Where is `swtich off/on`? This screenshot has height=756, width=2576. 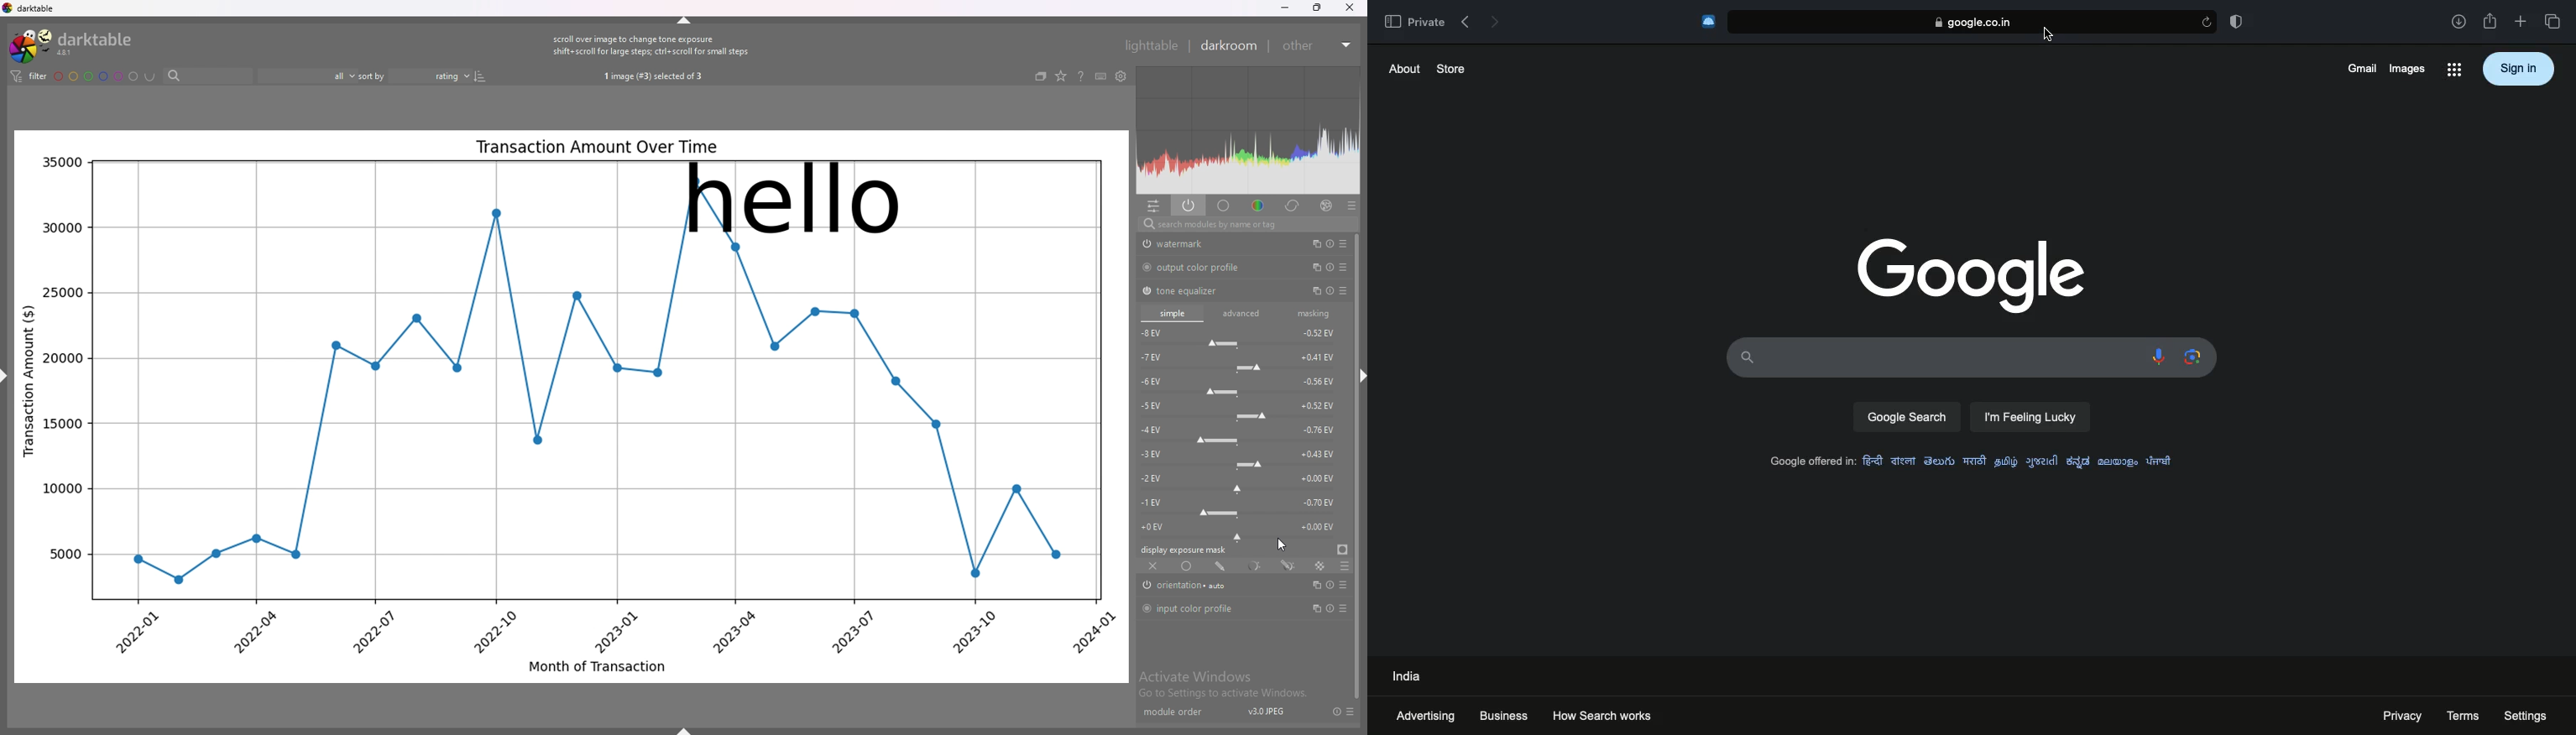 swtich off/on is located at coordinates (1146, 244).